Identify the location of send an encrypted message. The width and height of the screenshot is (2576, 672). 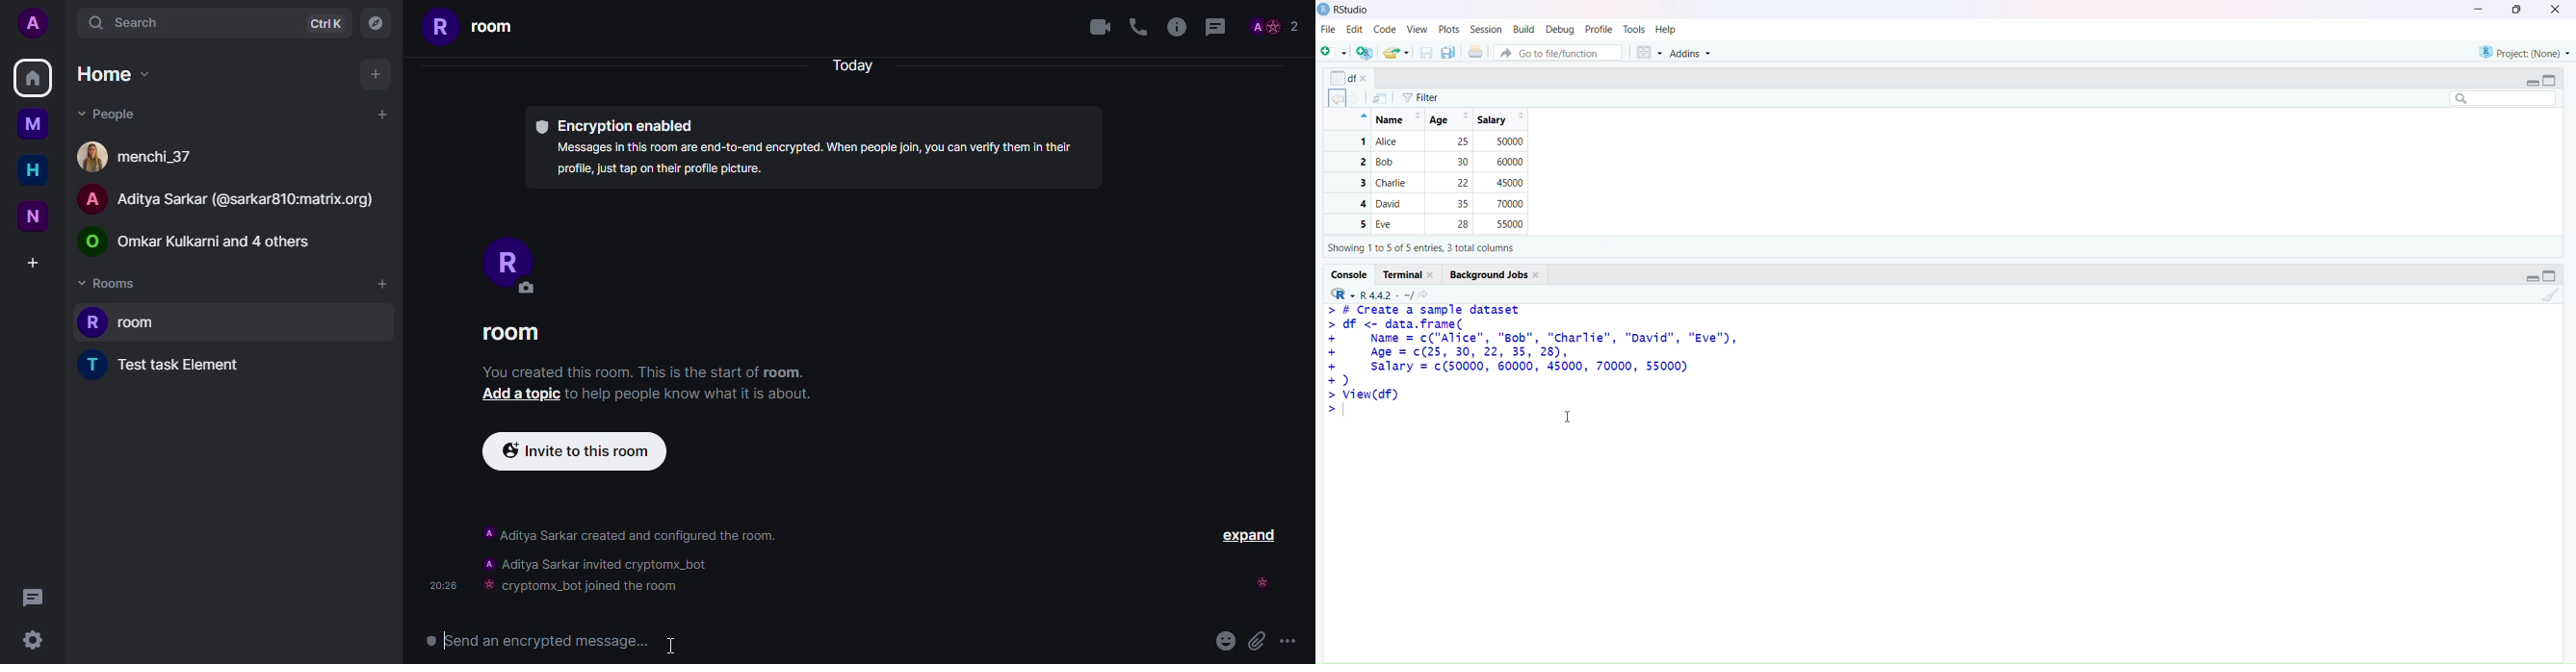
(560, 640).